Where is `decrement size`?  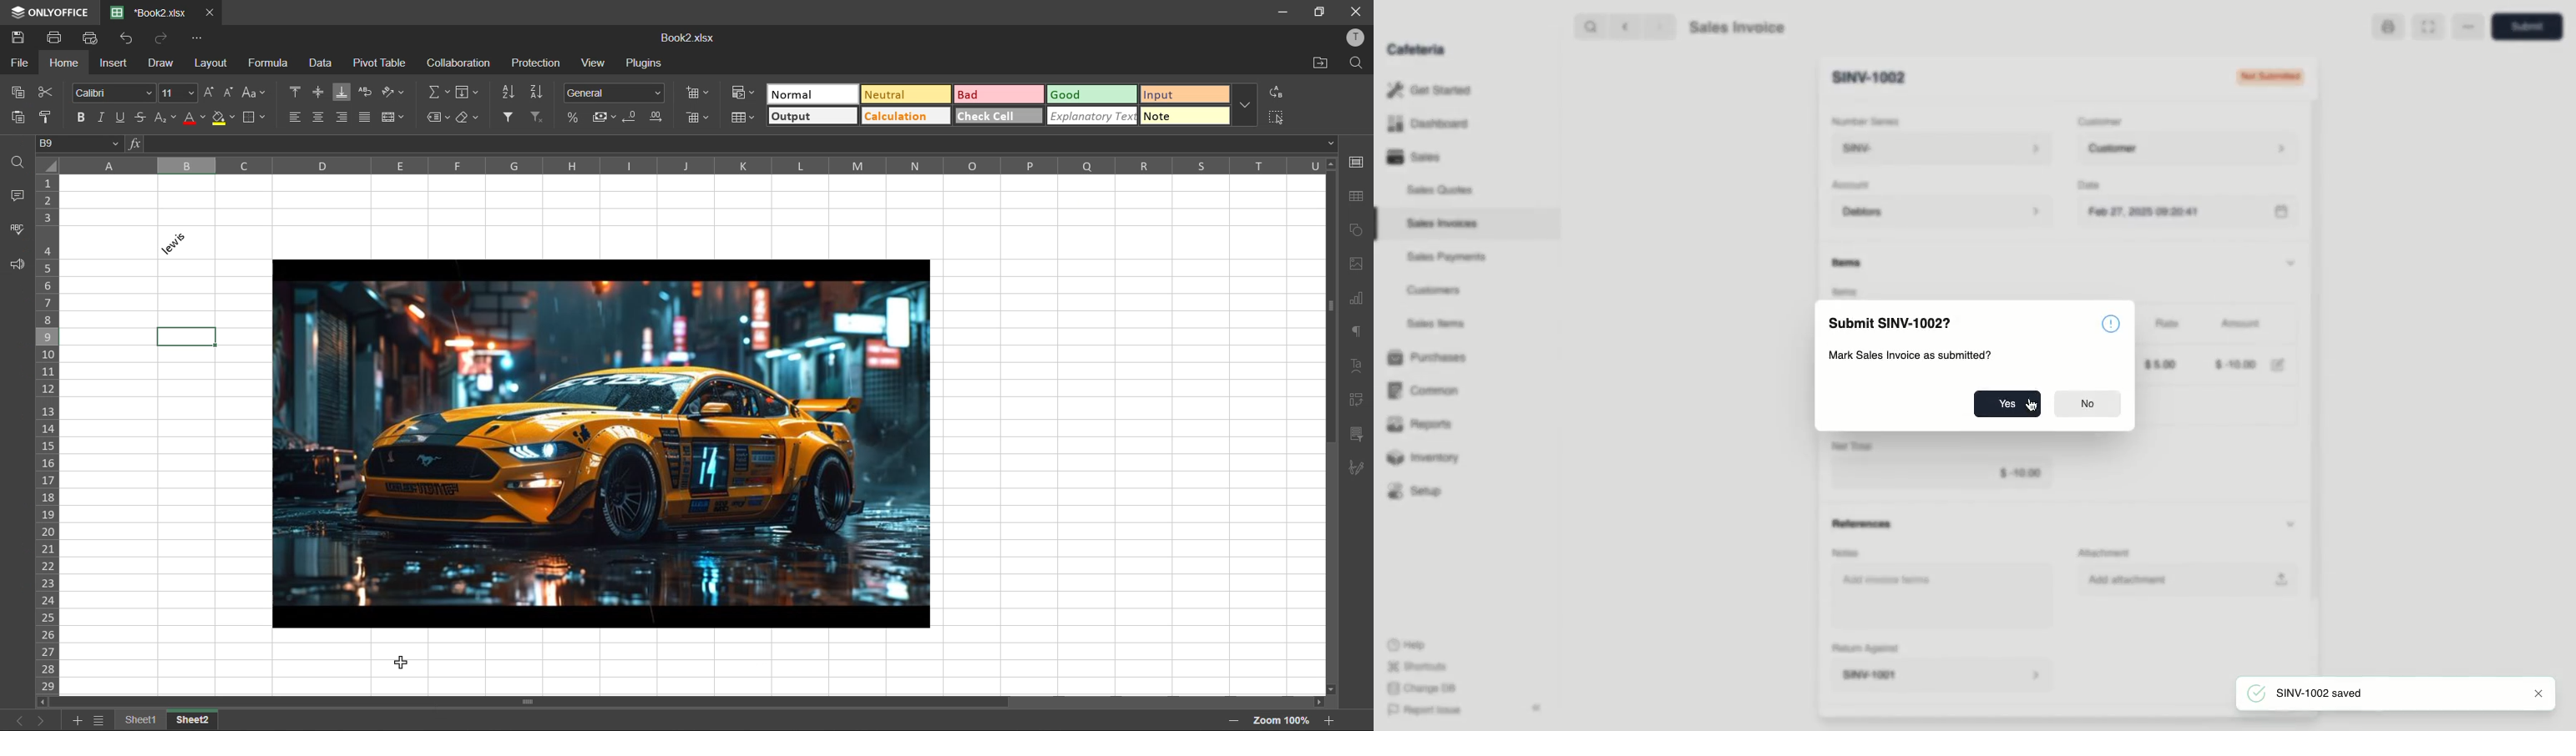
decrement size is located at coordinates (231, 92).